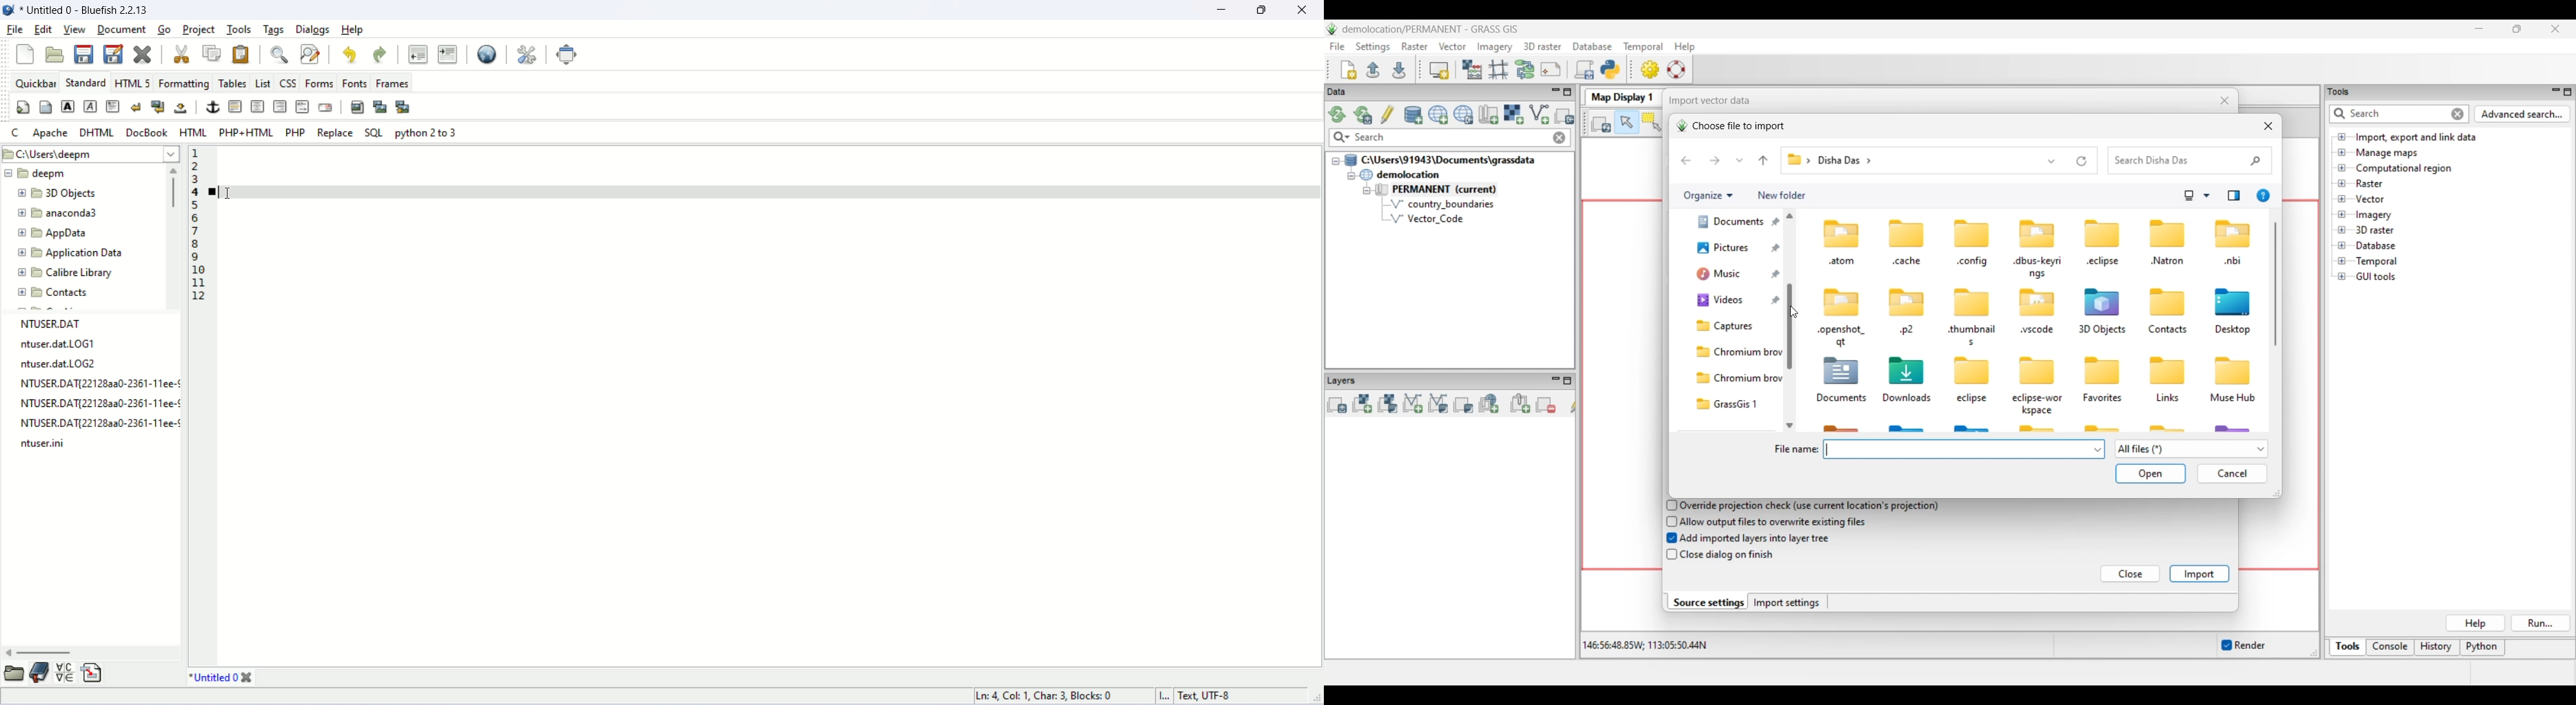 The image size is (2576, 728). What do you see at coordinates (54, 232) in the screenshot?
I see `app data` at bounding box center [54, 232].